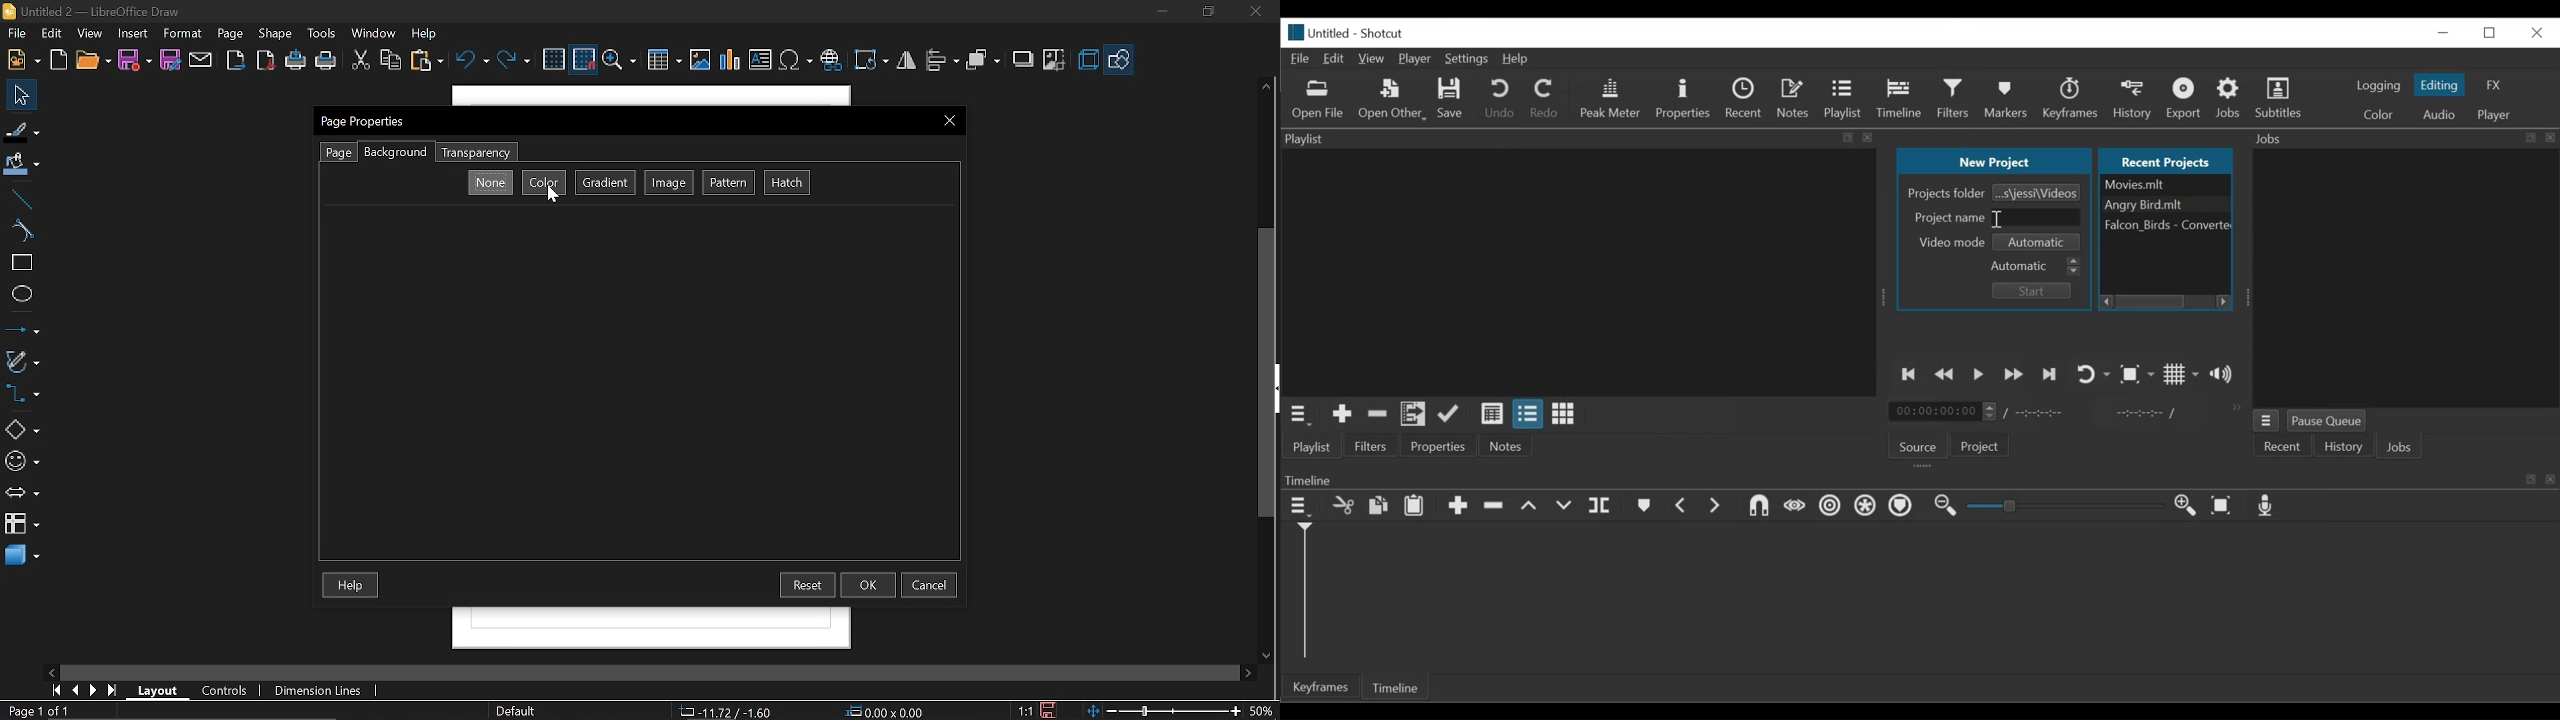 The image size is (2576, 728). I want to click on Lines and arrows, so click(21, 329).